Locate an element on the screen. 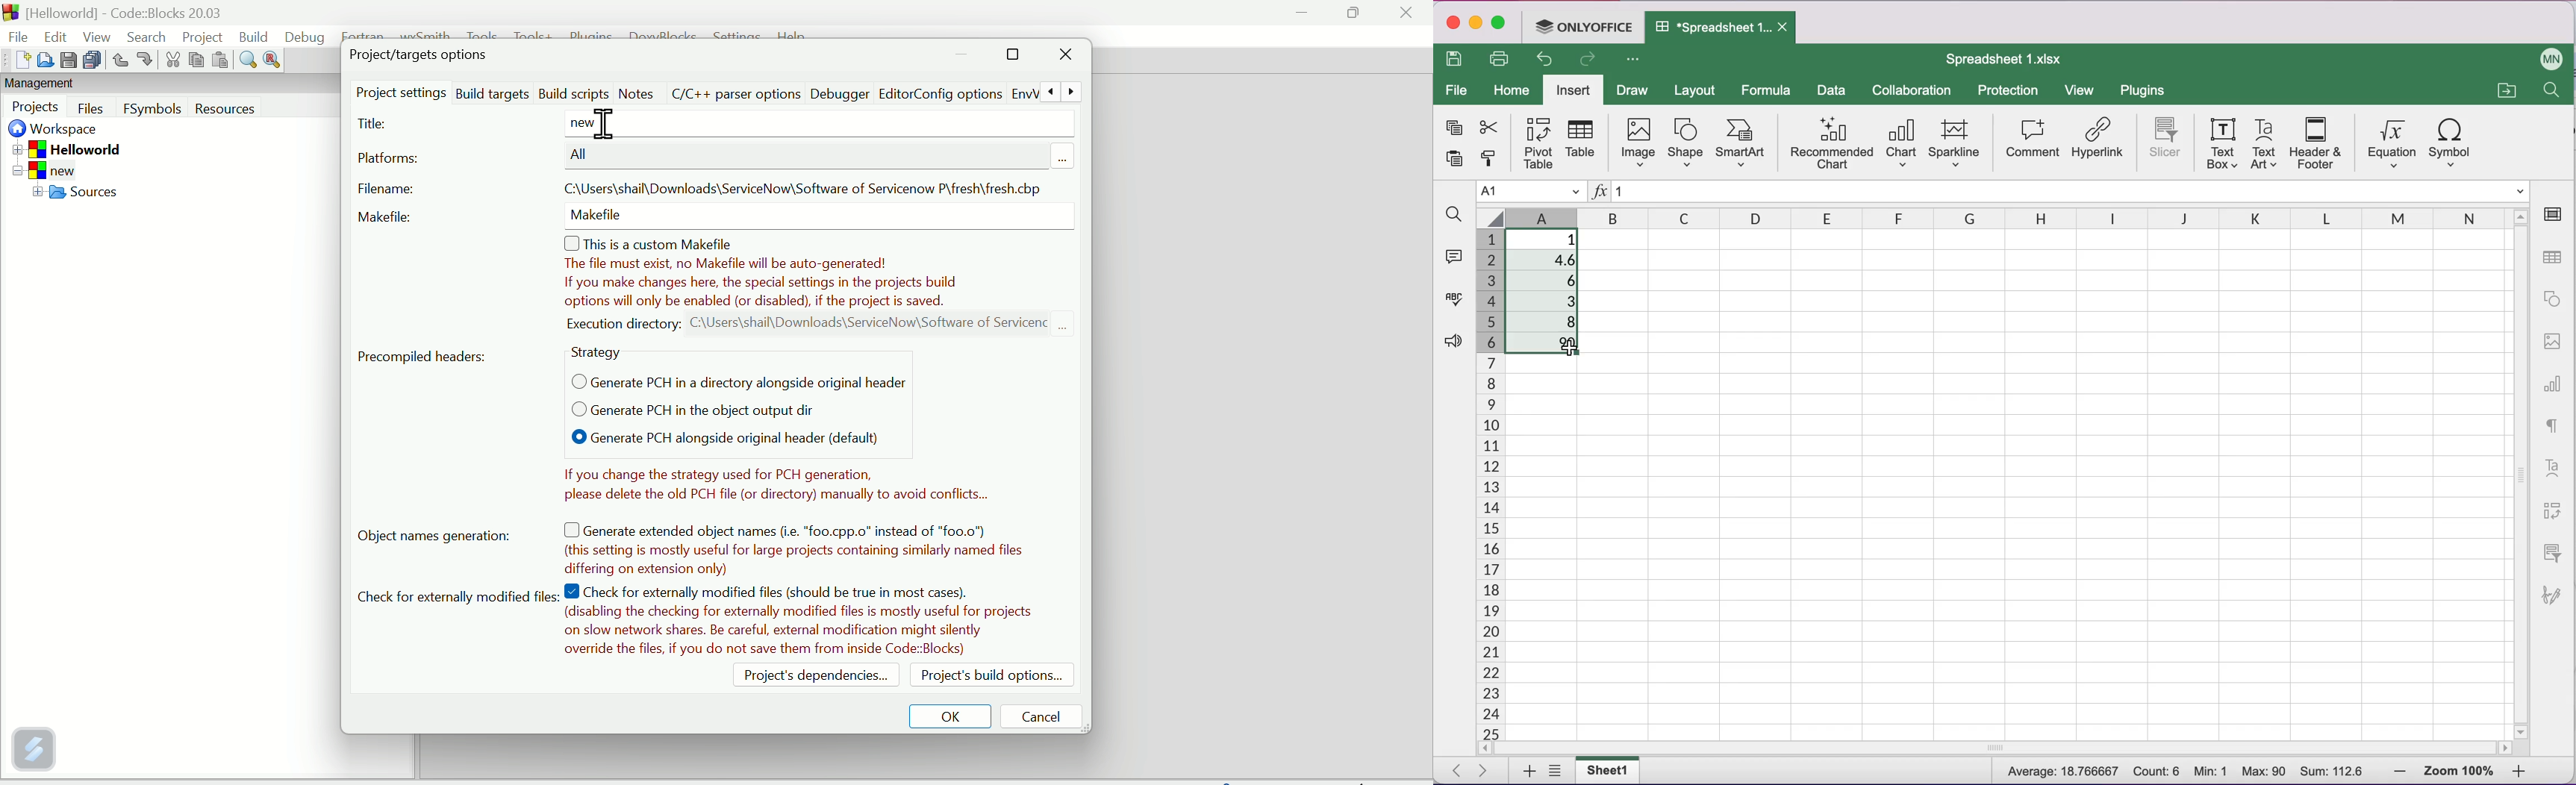 The width and height of the screenshot is (2576, 812). add sheets is located at coordinates (1524, 770).